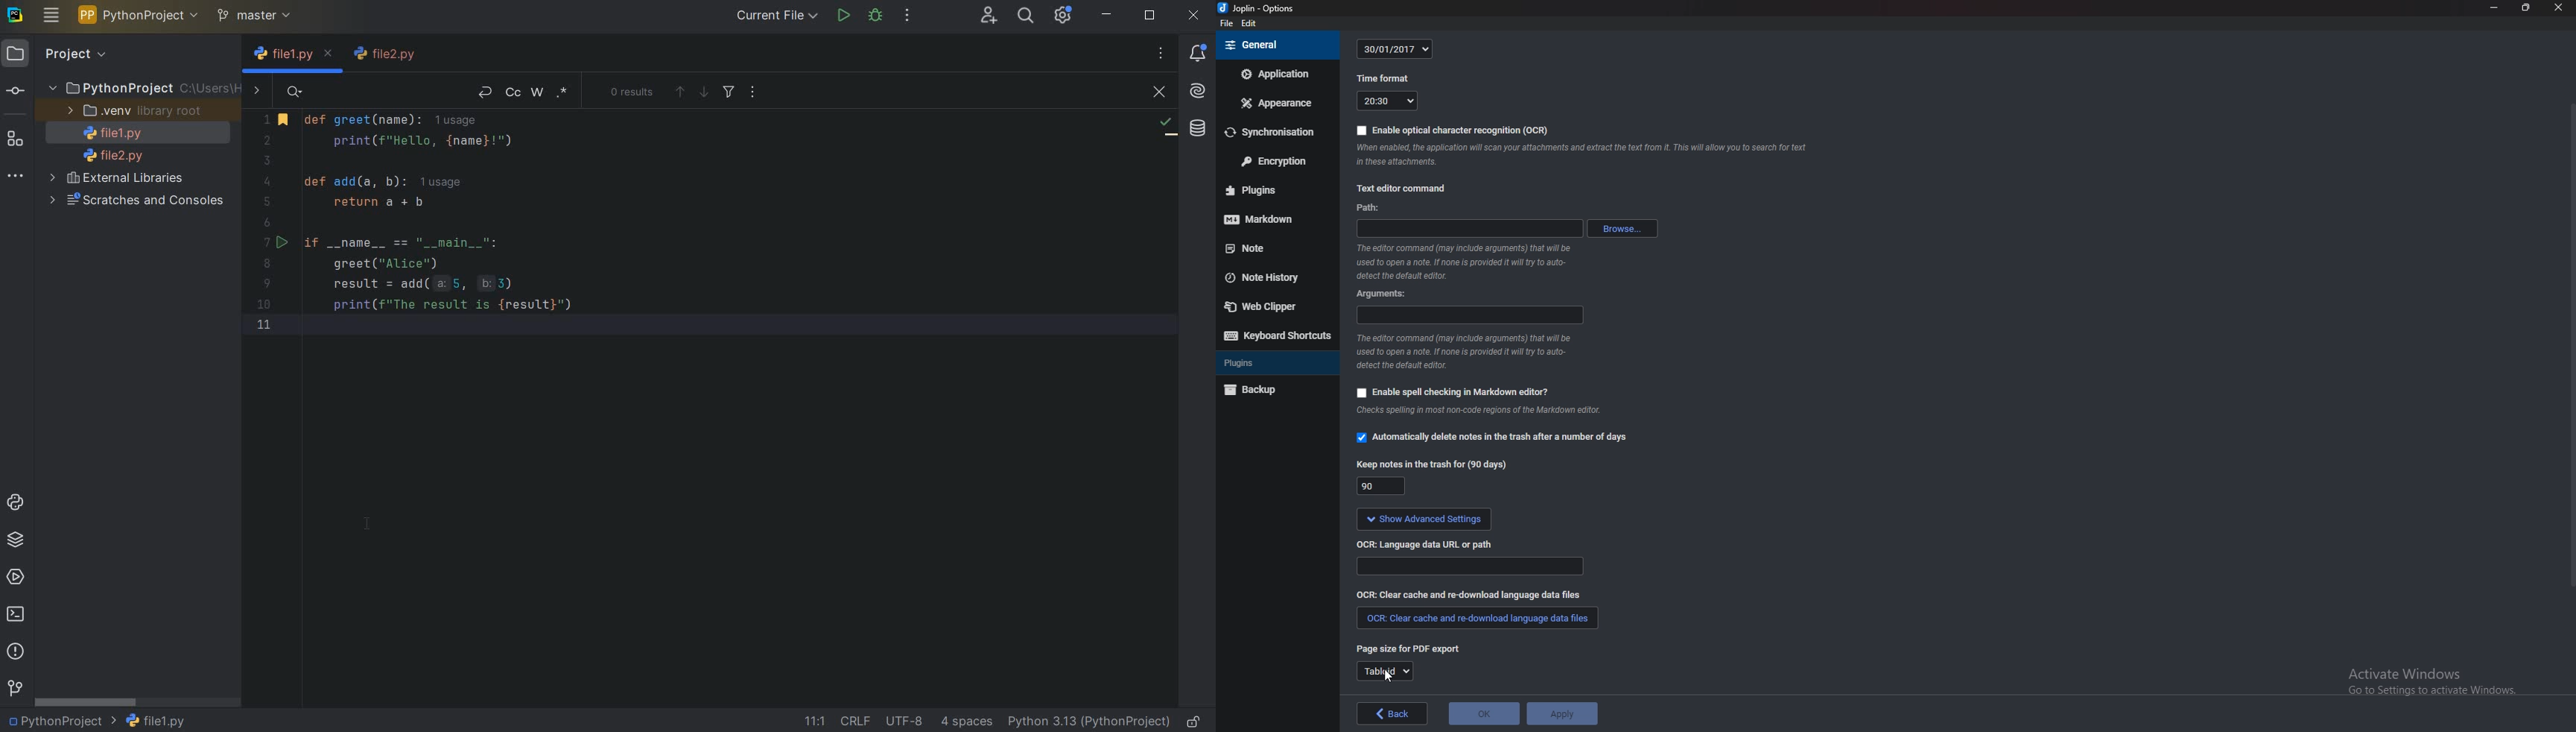  Describe the element at coordinates (1477, 618) in the screenshot. I see `clear cache and redownload language data` at that location.